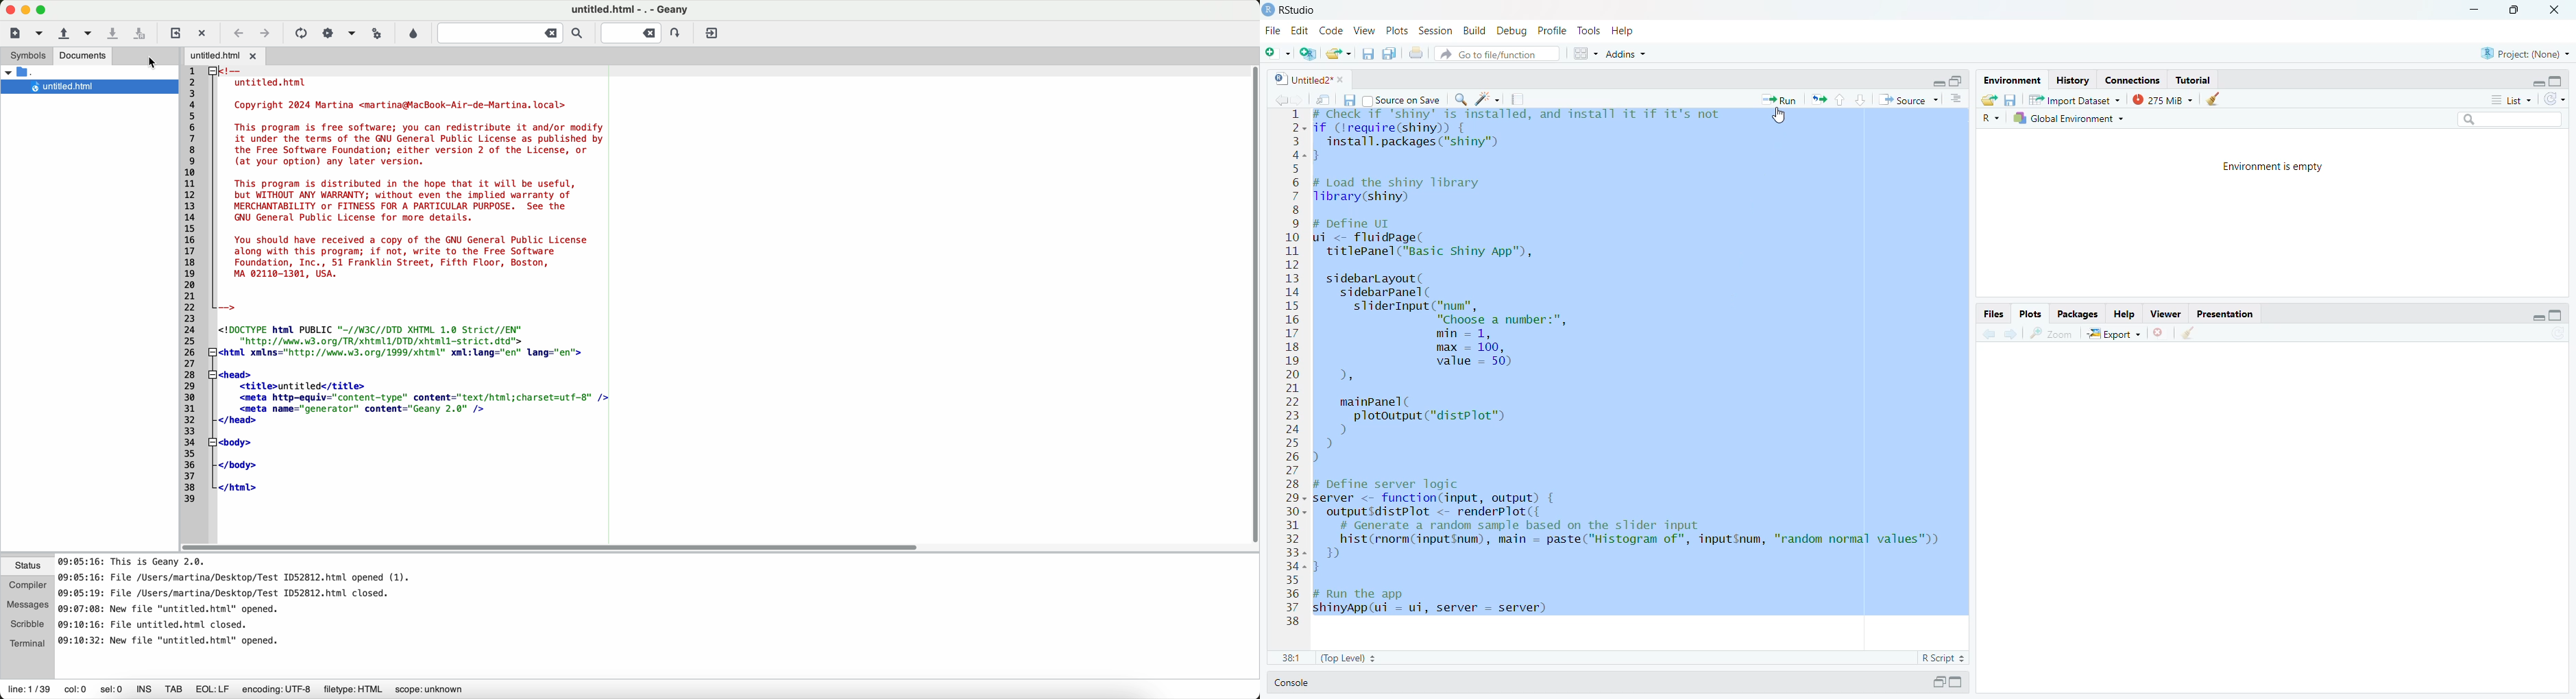 The image size is (2576, 700). I want to click on Profile, so click(1552, 31).